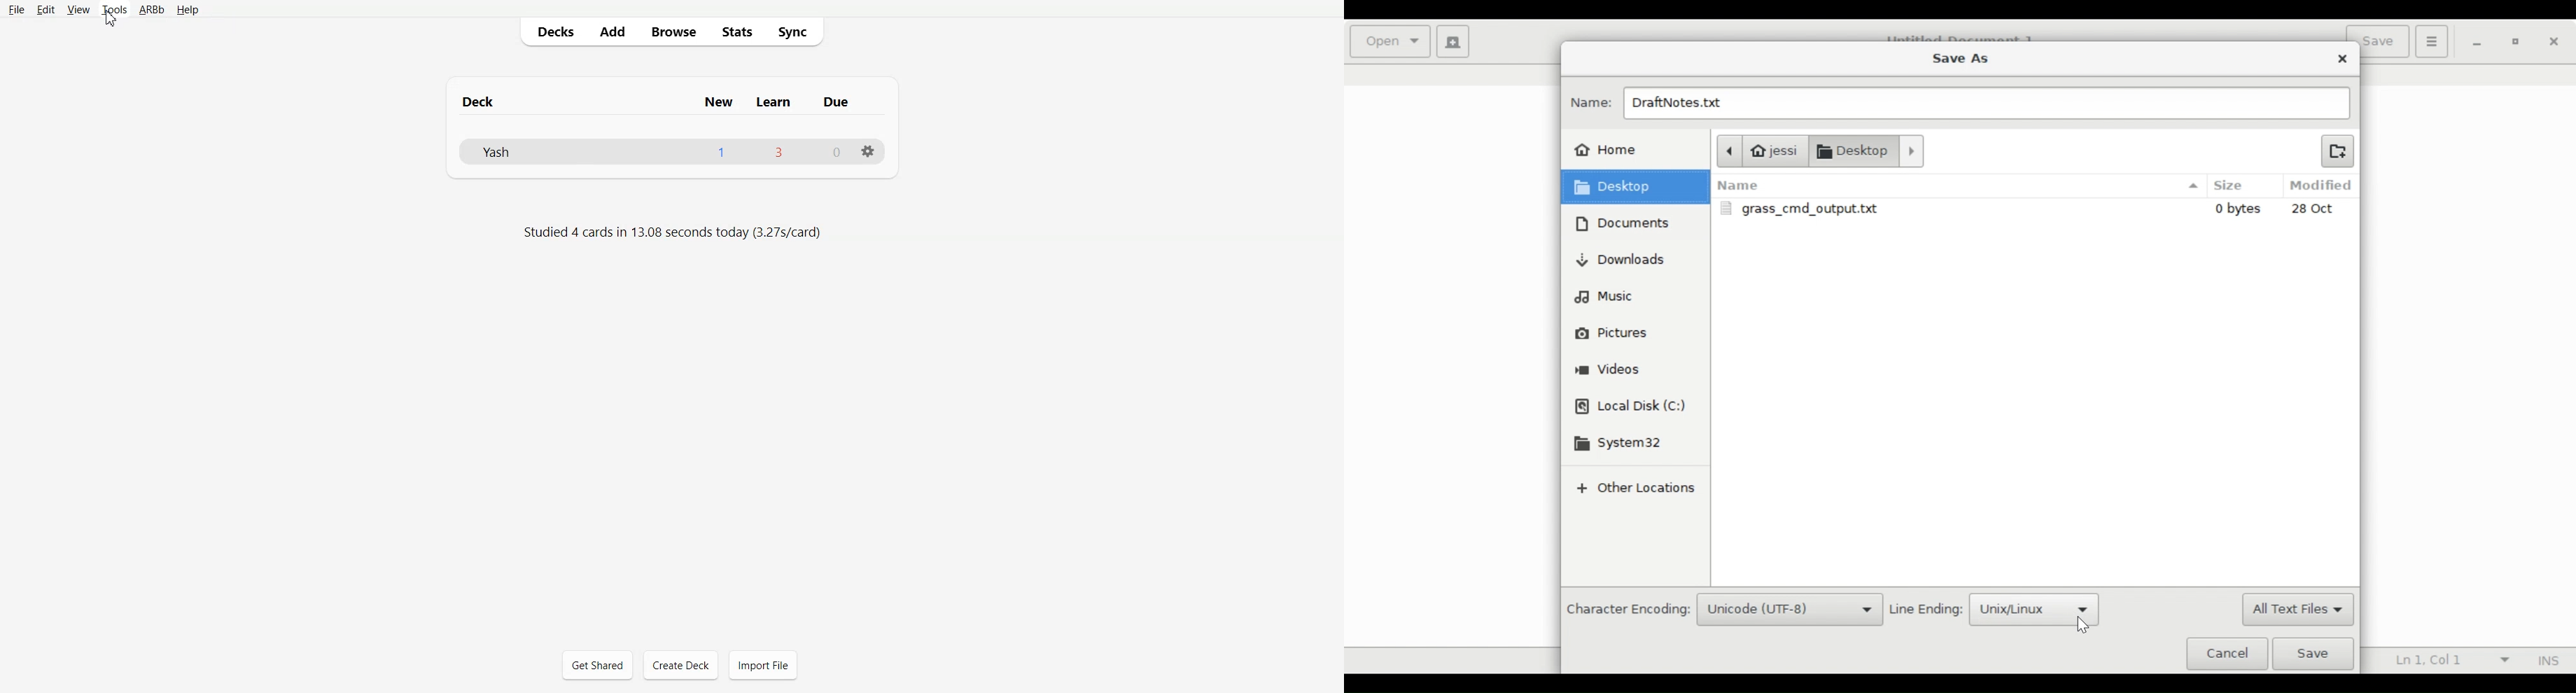 The image size is (2576, 700). What do you see at coordinates (46, 10) in the screenshot?
I see `Edit` at bounding box center [46, 10].